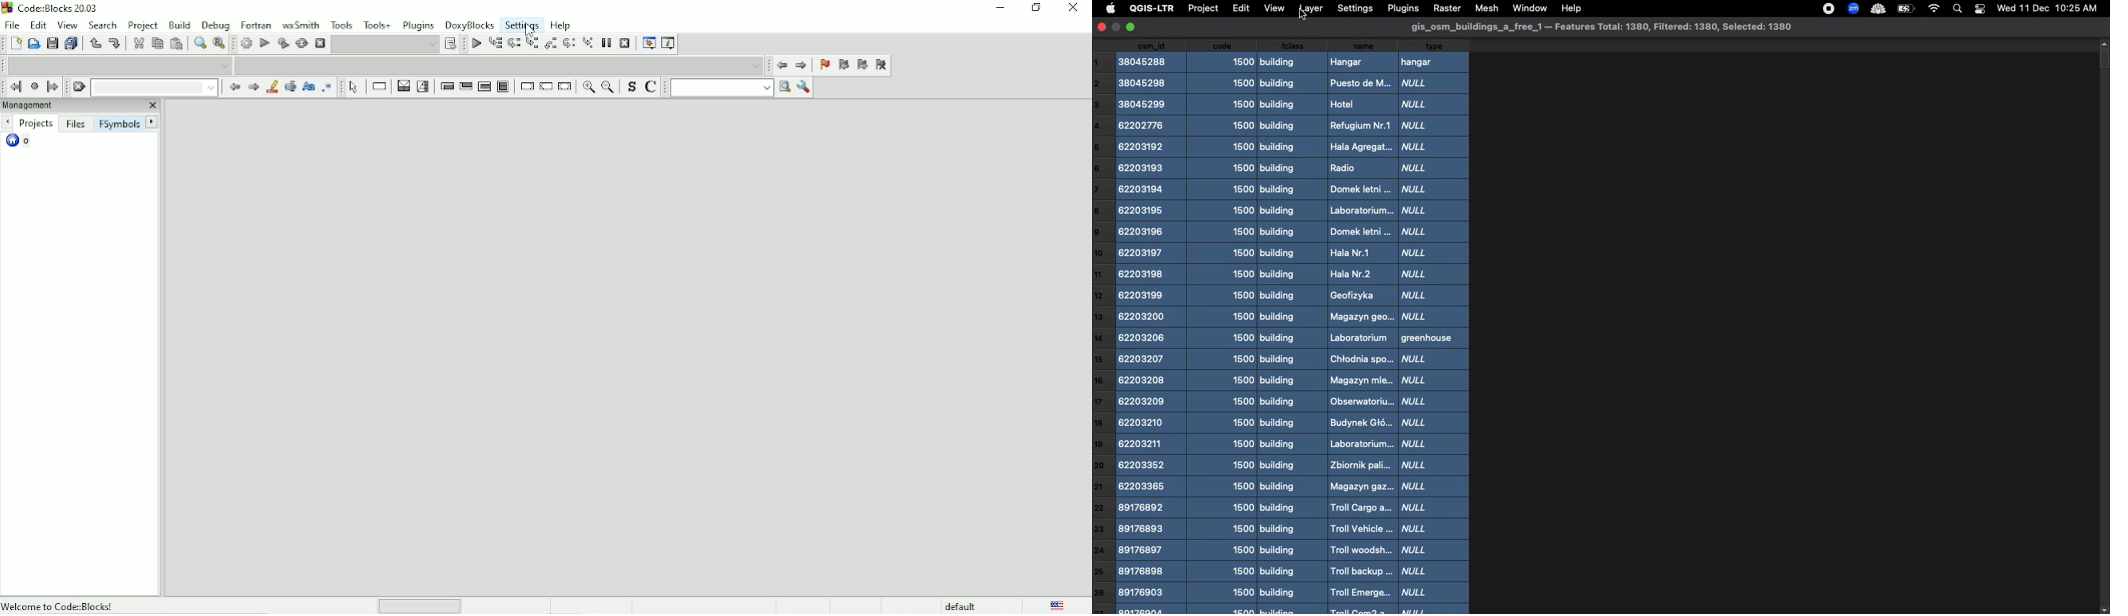 The image size is (2128, 616). Describe the element at coordinates (1035, 8) in the screenshot. I see `Restore down` at that location.